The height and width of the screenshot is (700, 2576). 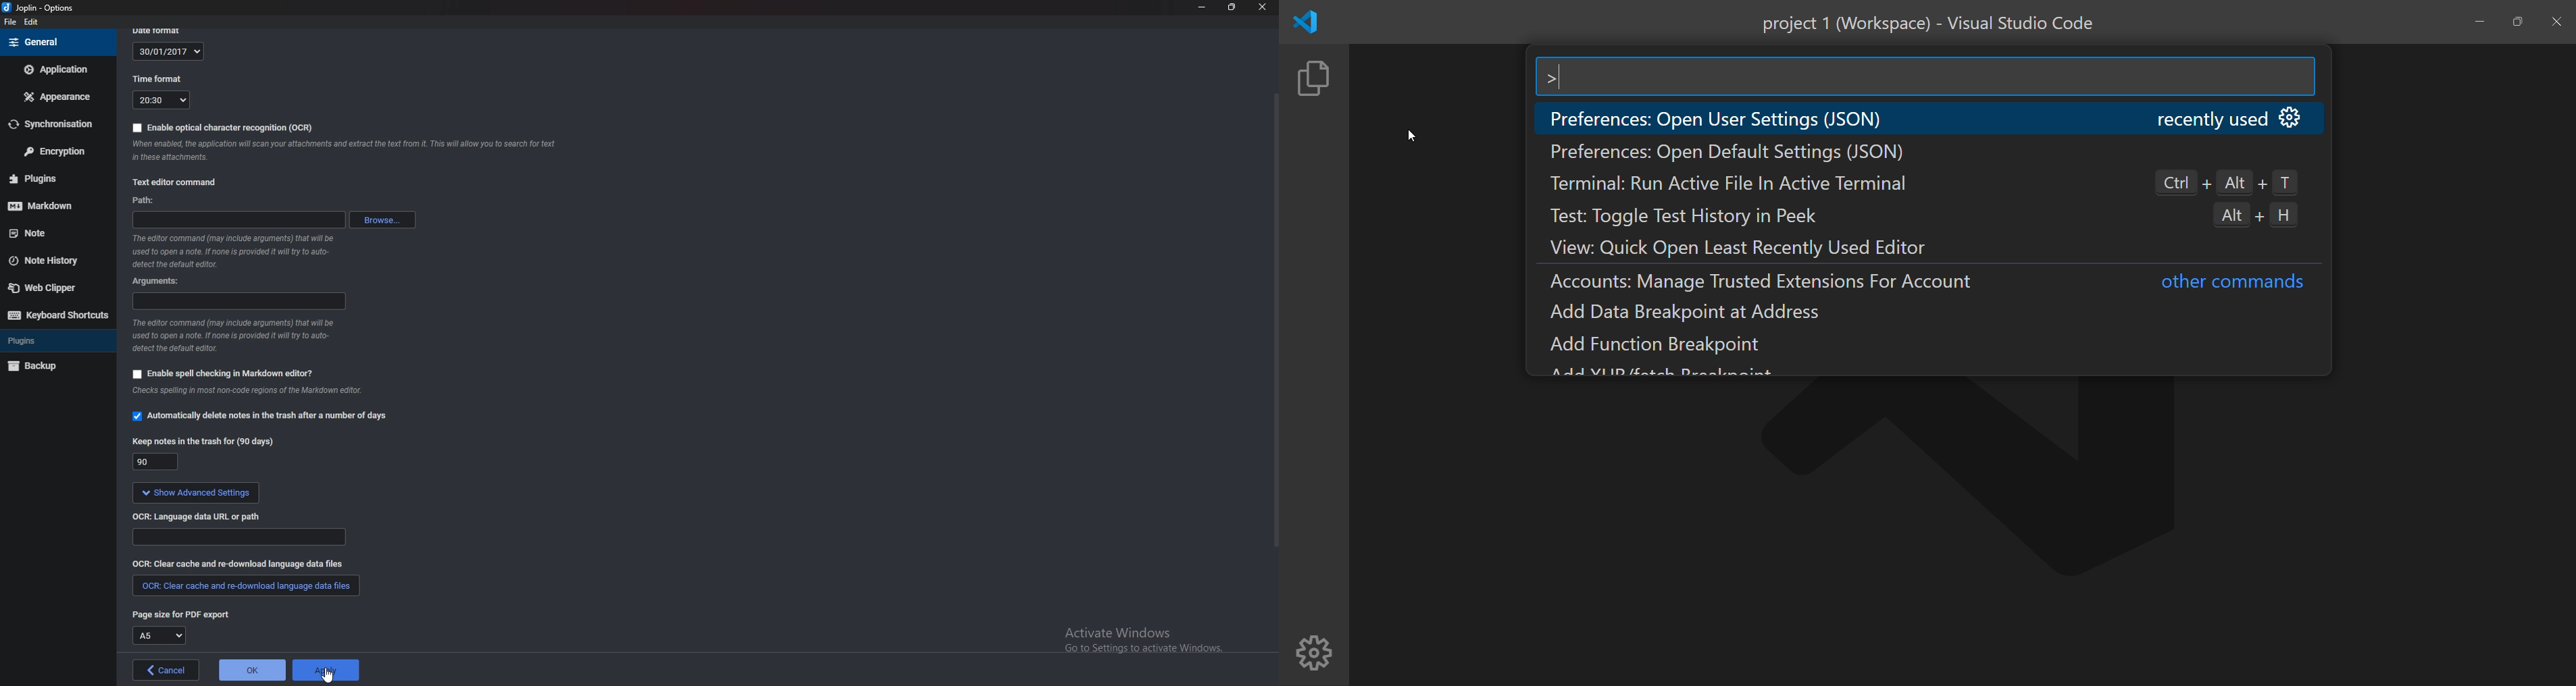 What do you see at coordinates (56, 316) in the screenshot?
I see `Keyboard shortcuts` at bounding box center [56, 316].